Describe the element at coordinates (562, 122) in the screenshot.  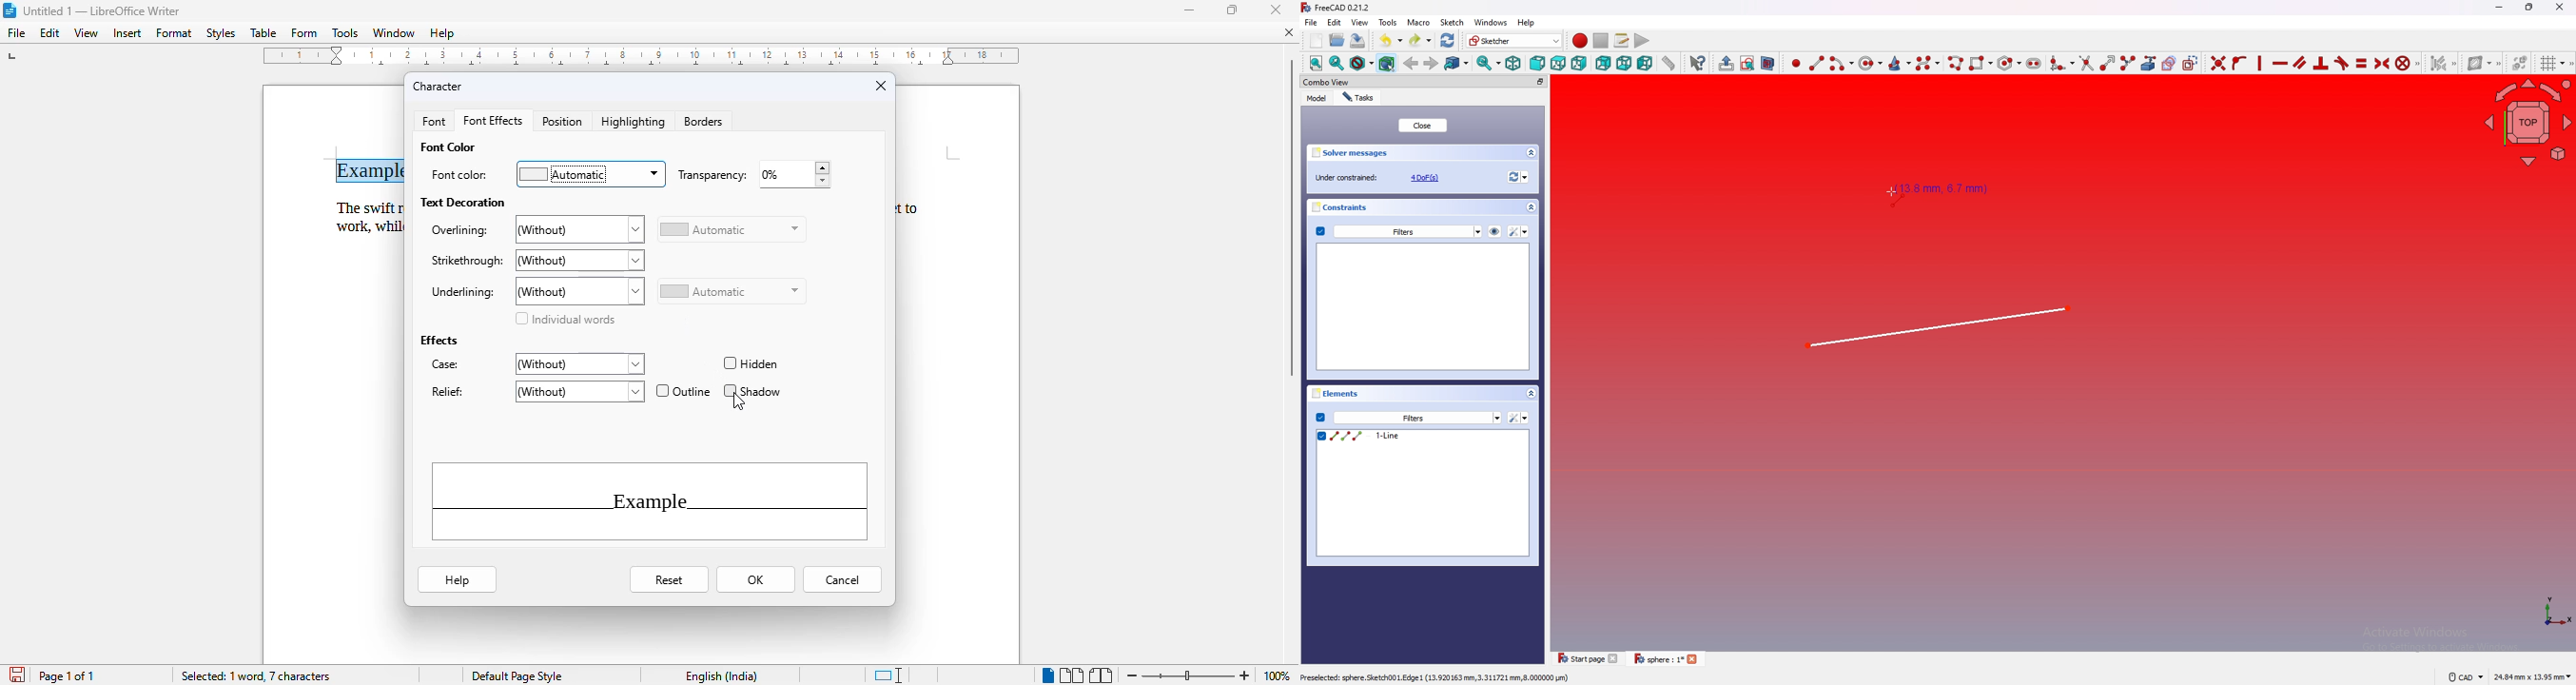
I see `position` at that location.